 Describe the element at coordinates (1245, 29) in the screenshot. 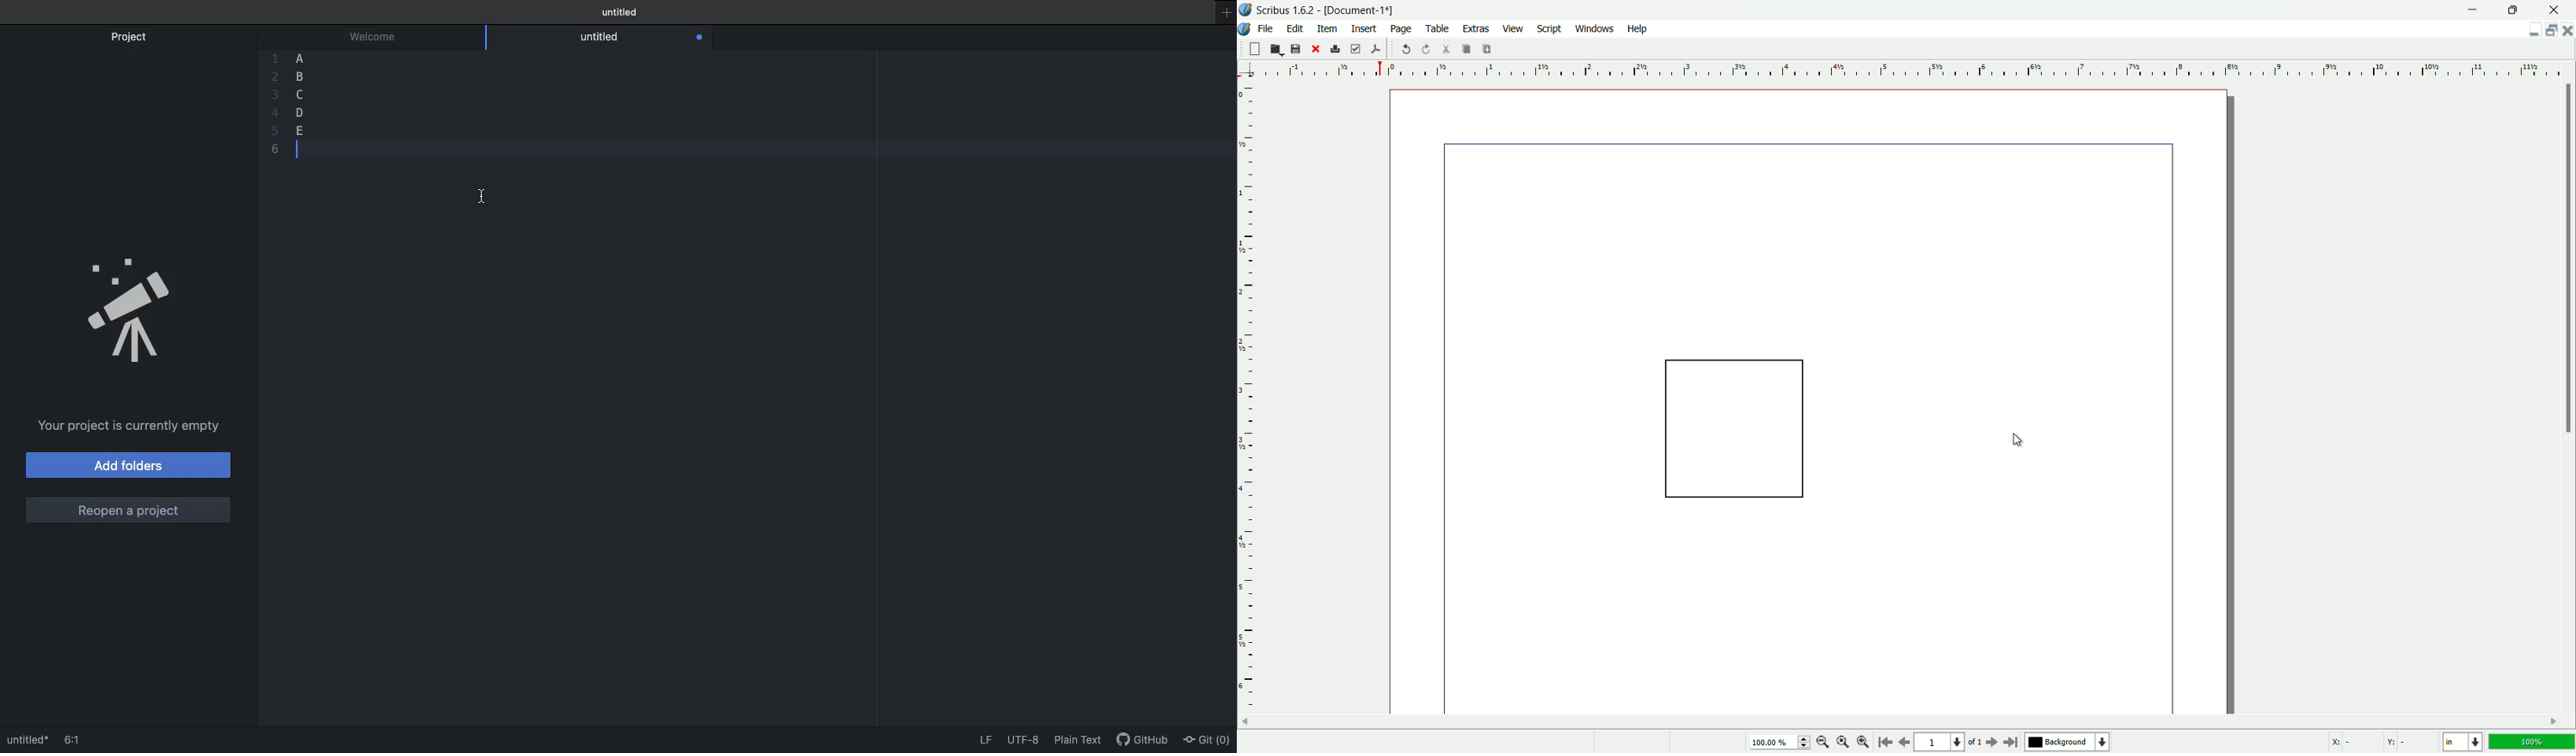

I see `app icon` at that location.